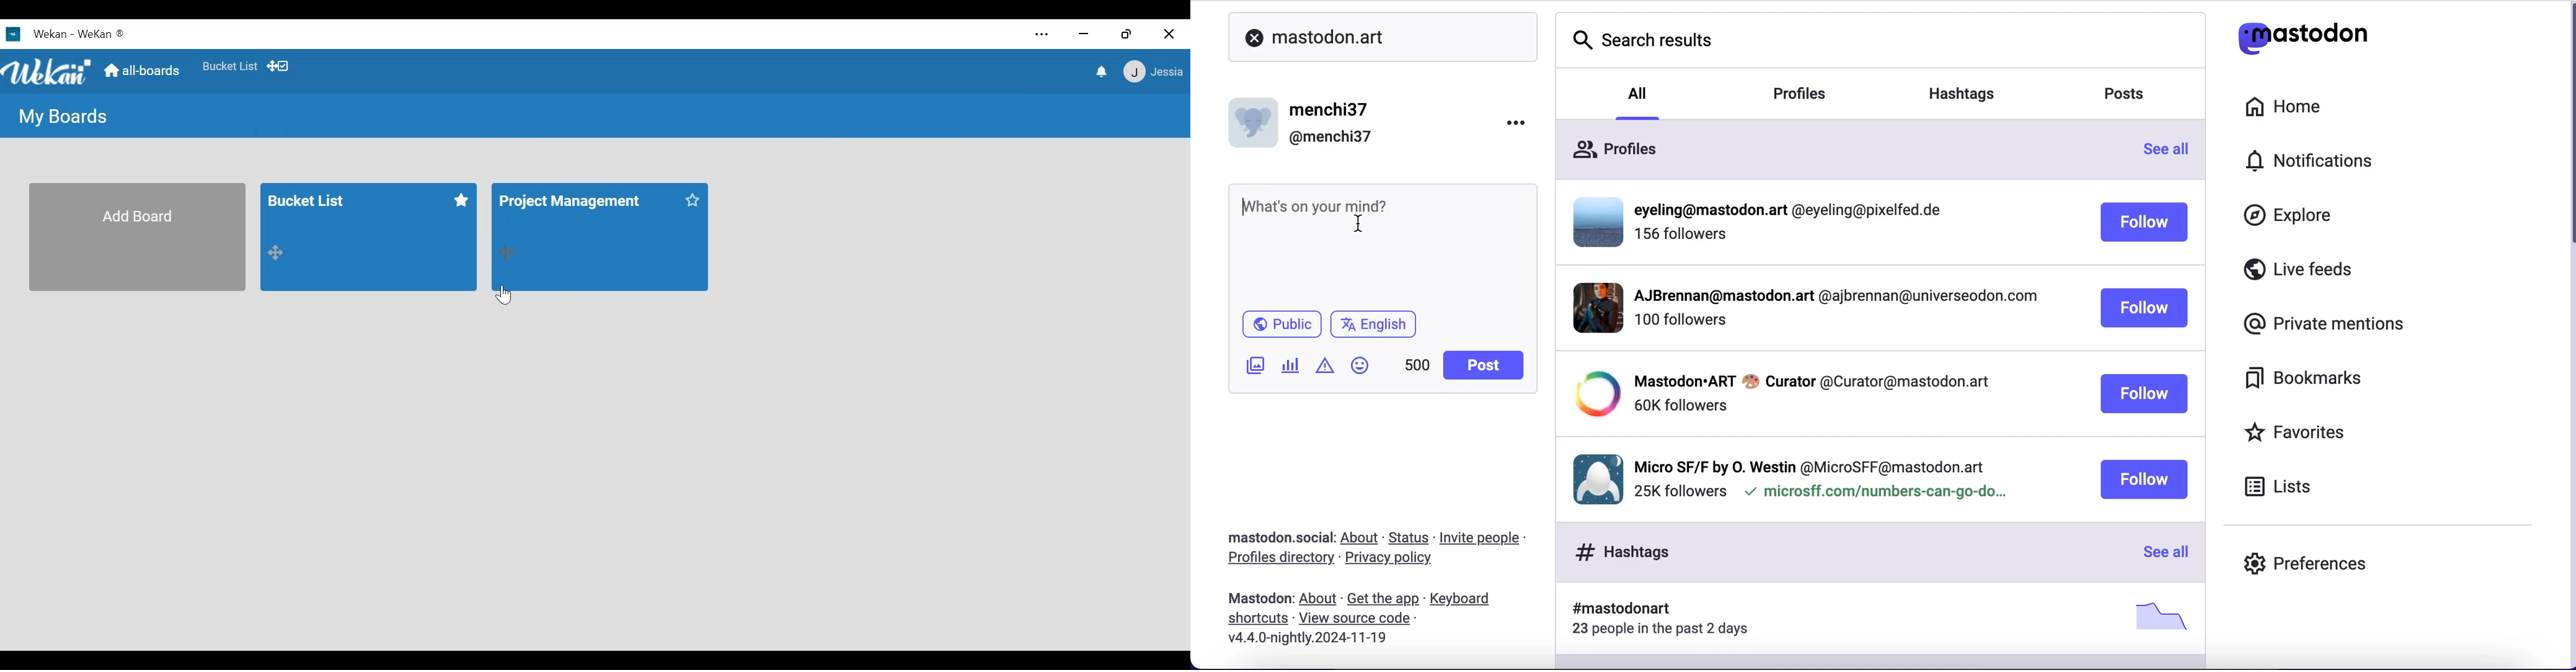 The width and height of the screenshot is (2576, 672). I want to click on lists, so click(2285, 490).